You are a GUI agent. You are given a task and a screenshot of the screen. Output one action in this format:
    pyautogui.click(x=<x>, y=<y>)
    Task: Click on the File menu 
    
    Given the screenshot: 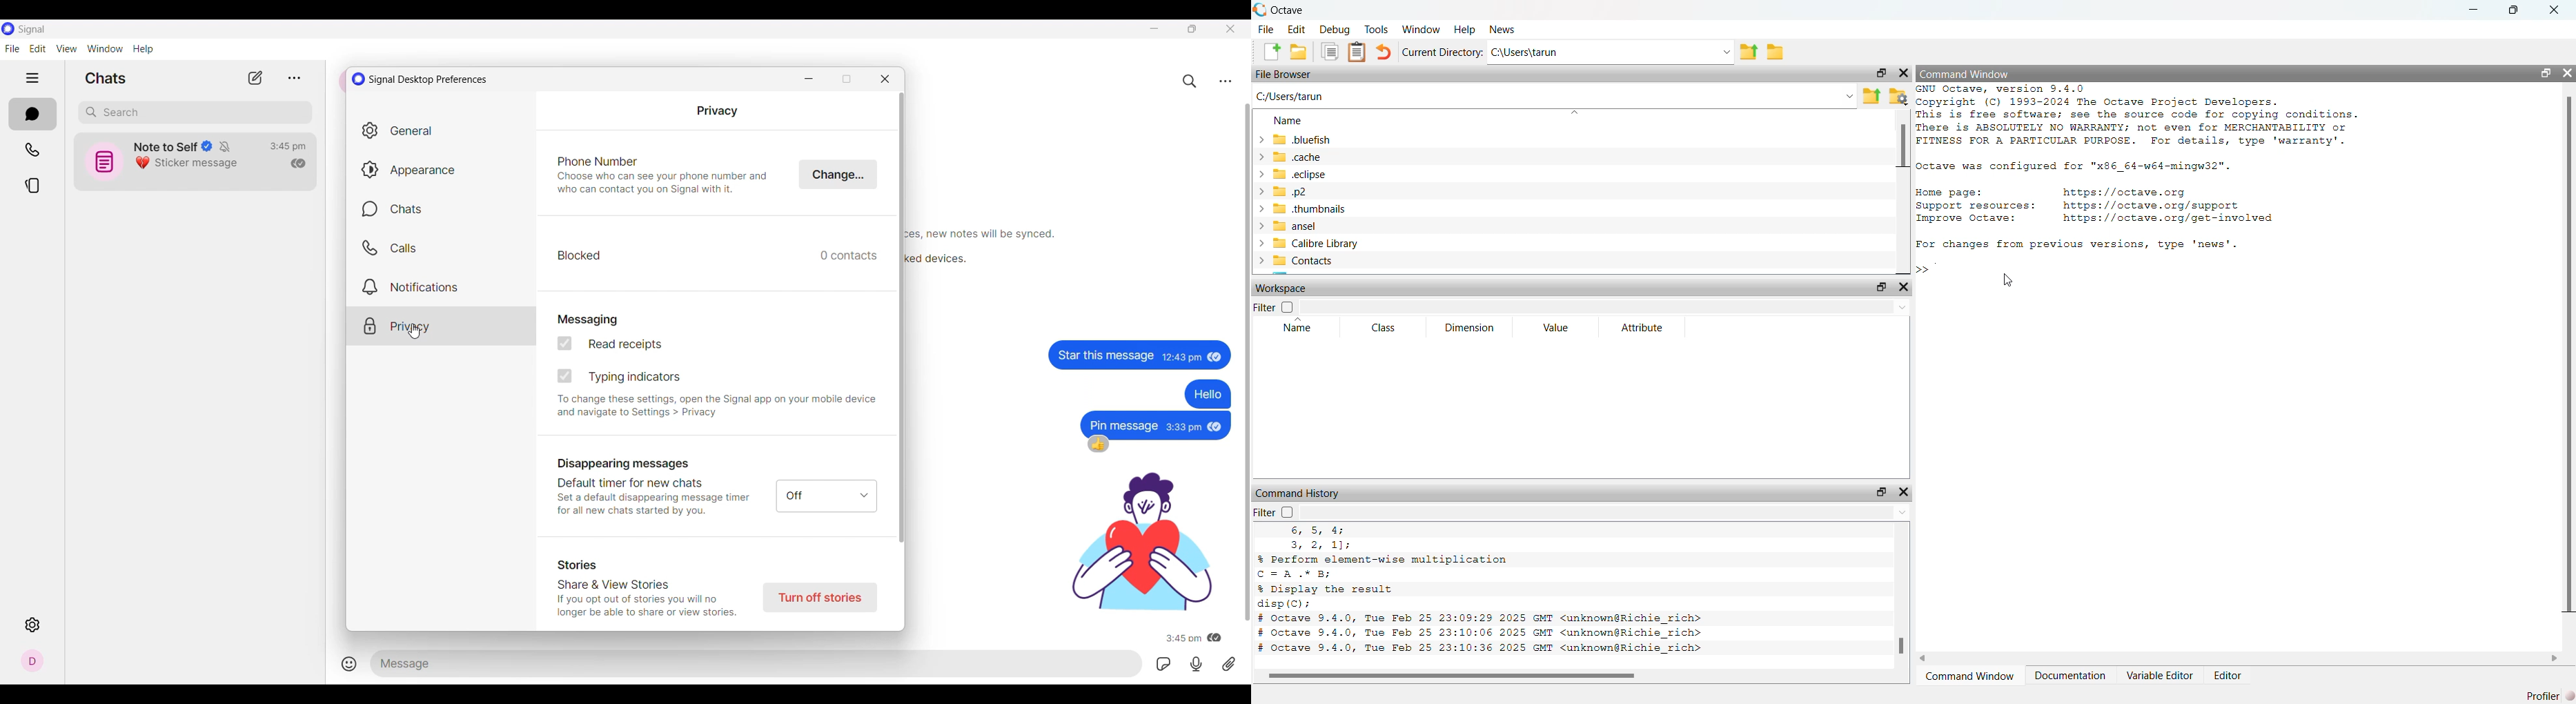 What is the action you would take?
    pyautogui.click(x=12, y=48)
    